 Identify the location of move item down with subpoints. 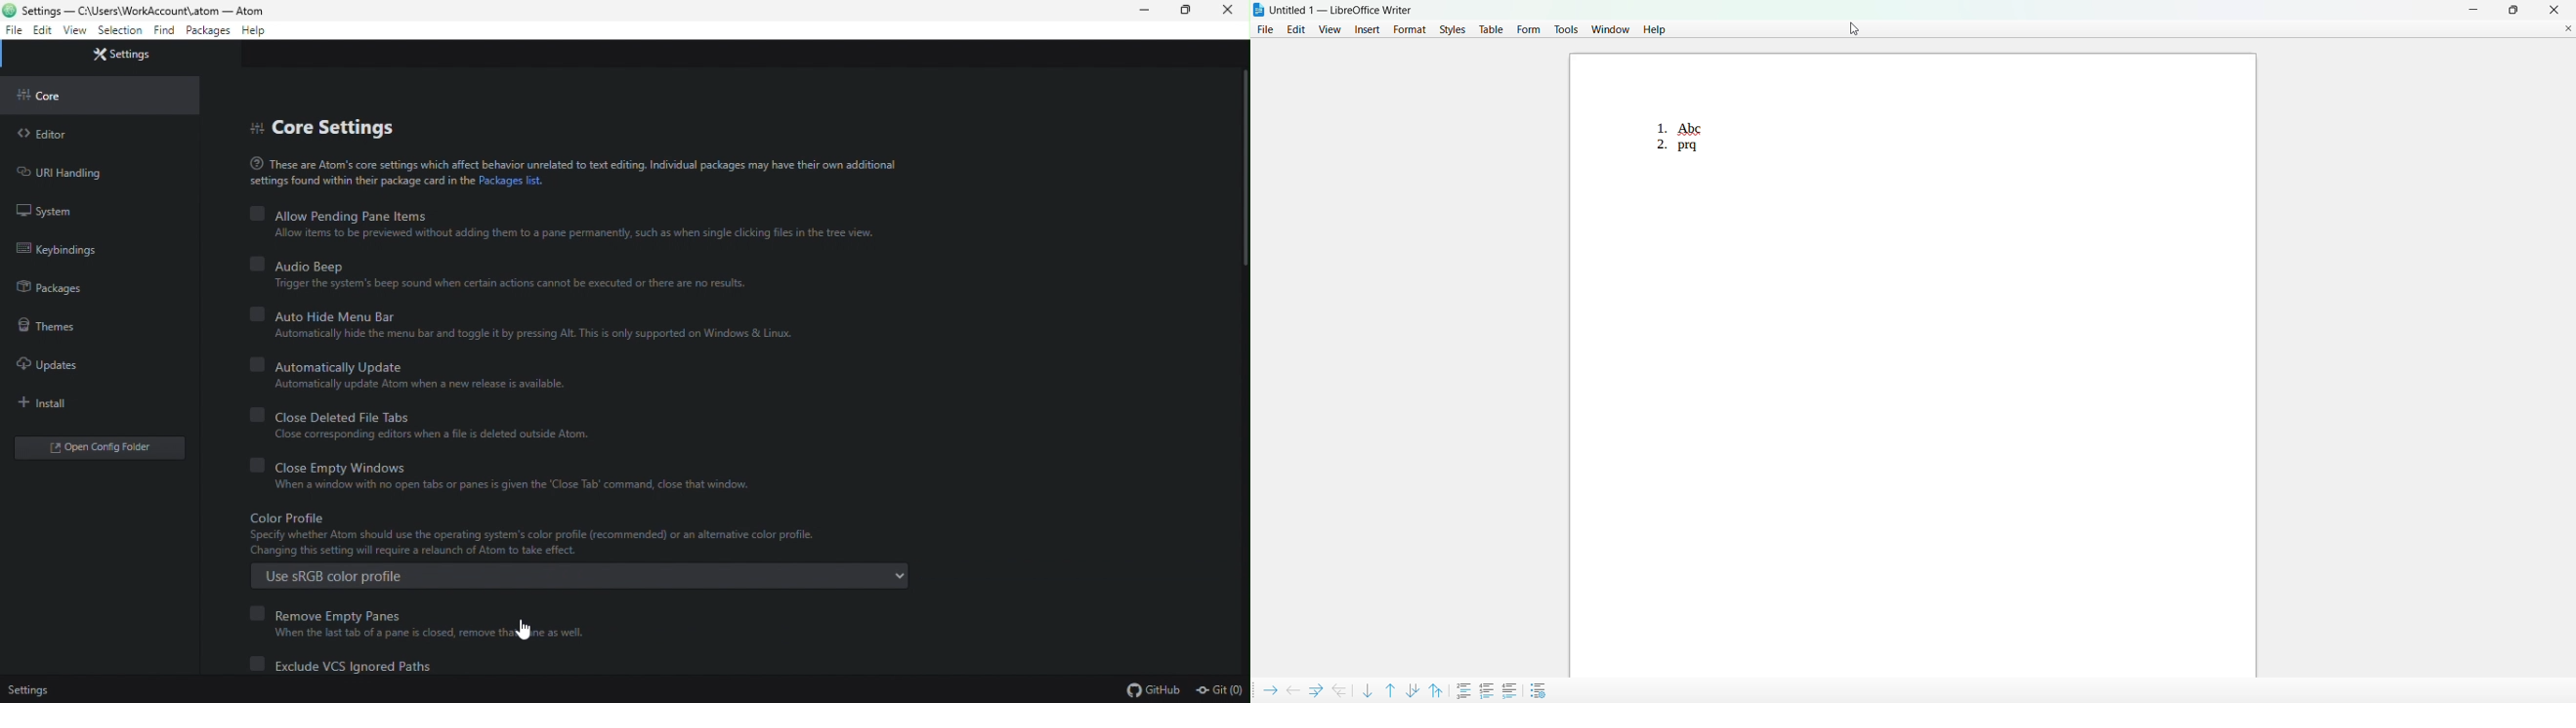
(1413, 688).